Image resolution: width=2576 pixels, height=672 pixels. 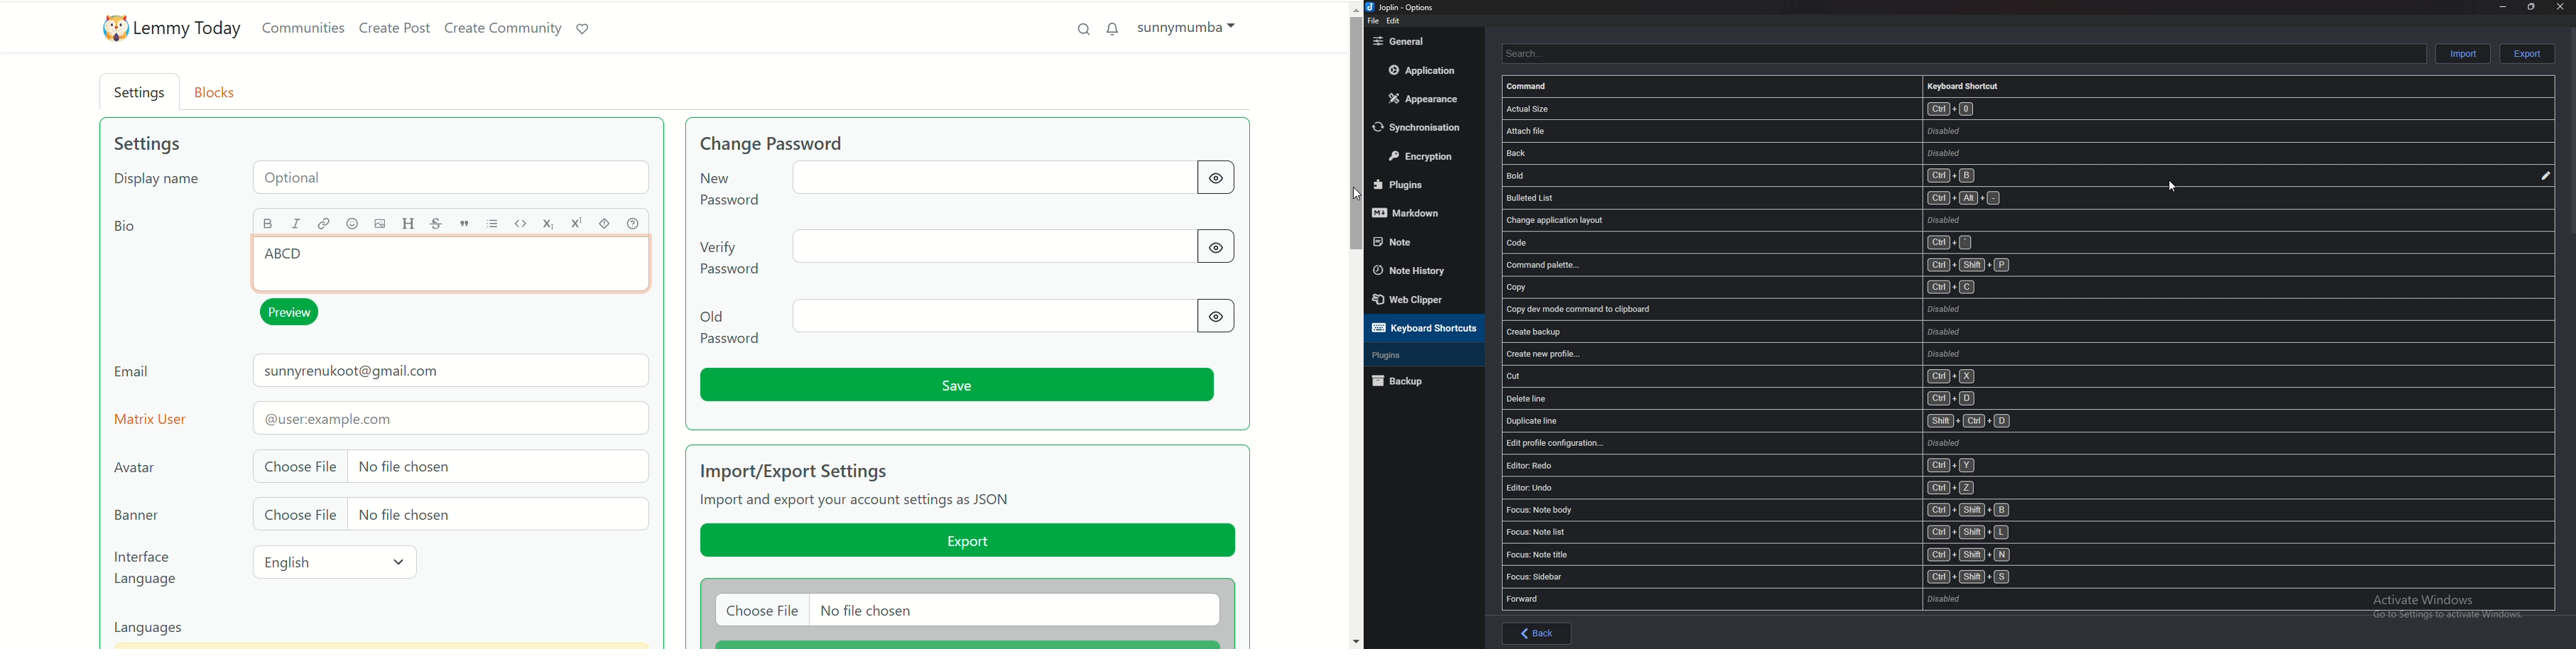 I want to click on Appearance, so click(x=1424, y=98).